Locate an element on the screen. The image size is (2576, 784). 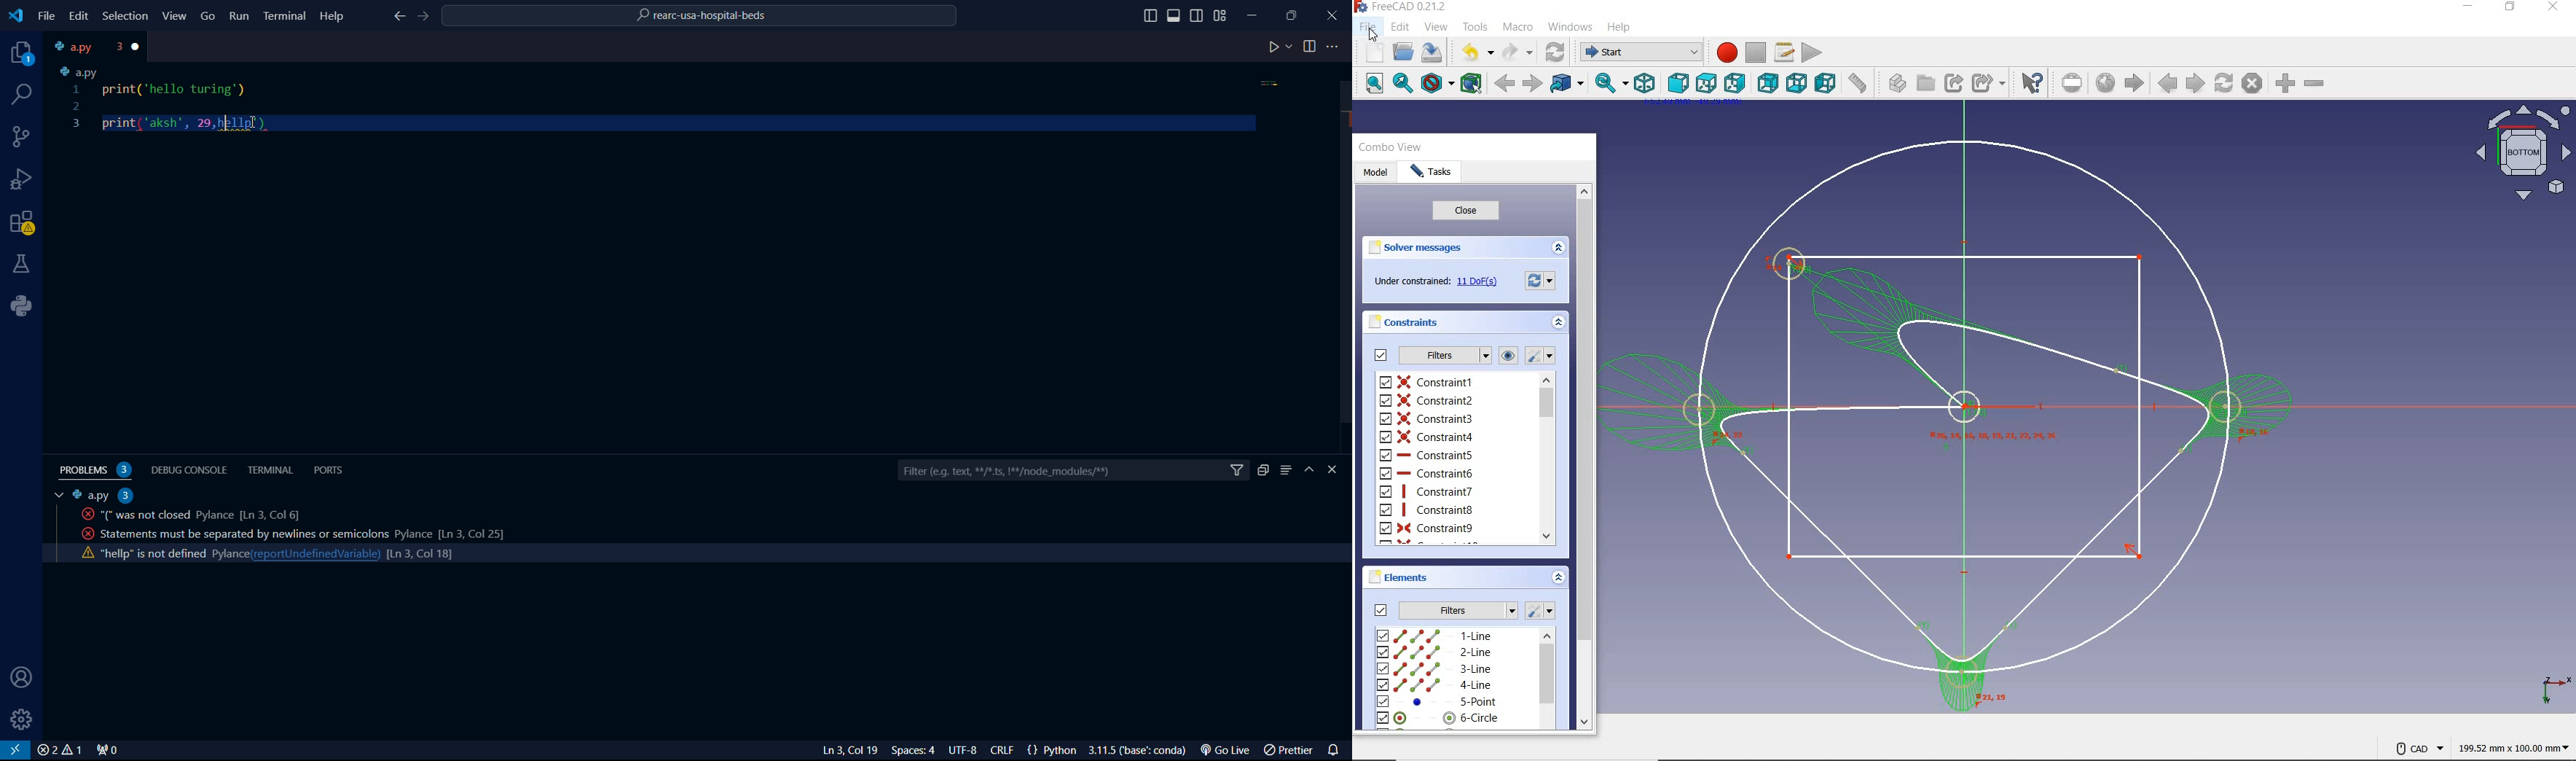
view is located at coordinates (1437, 27).